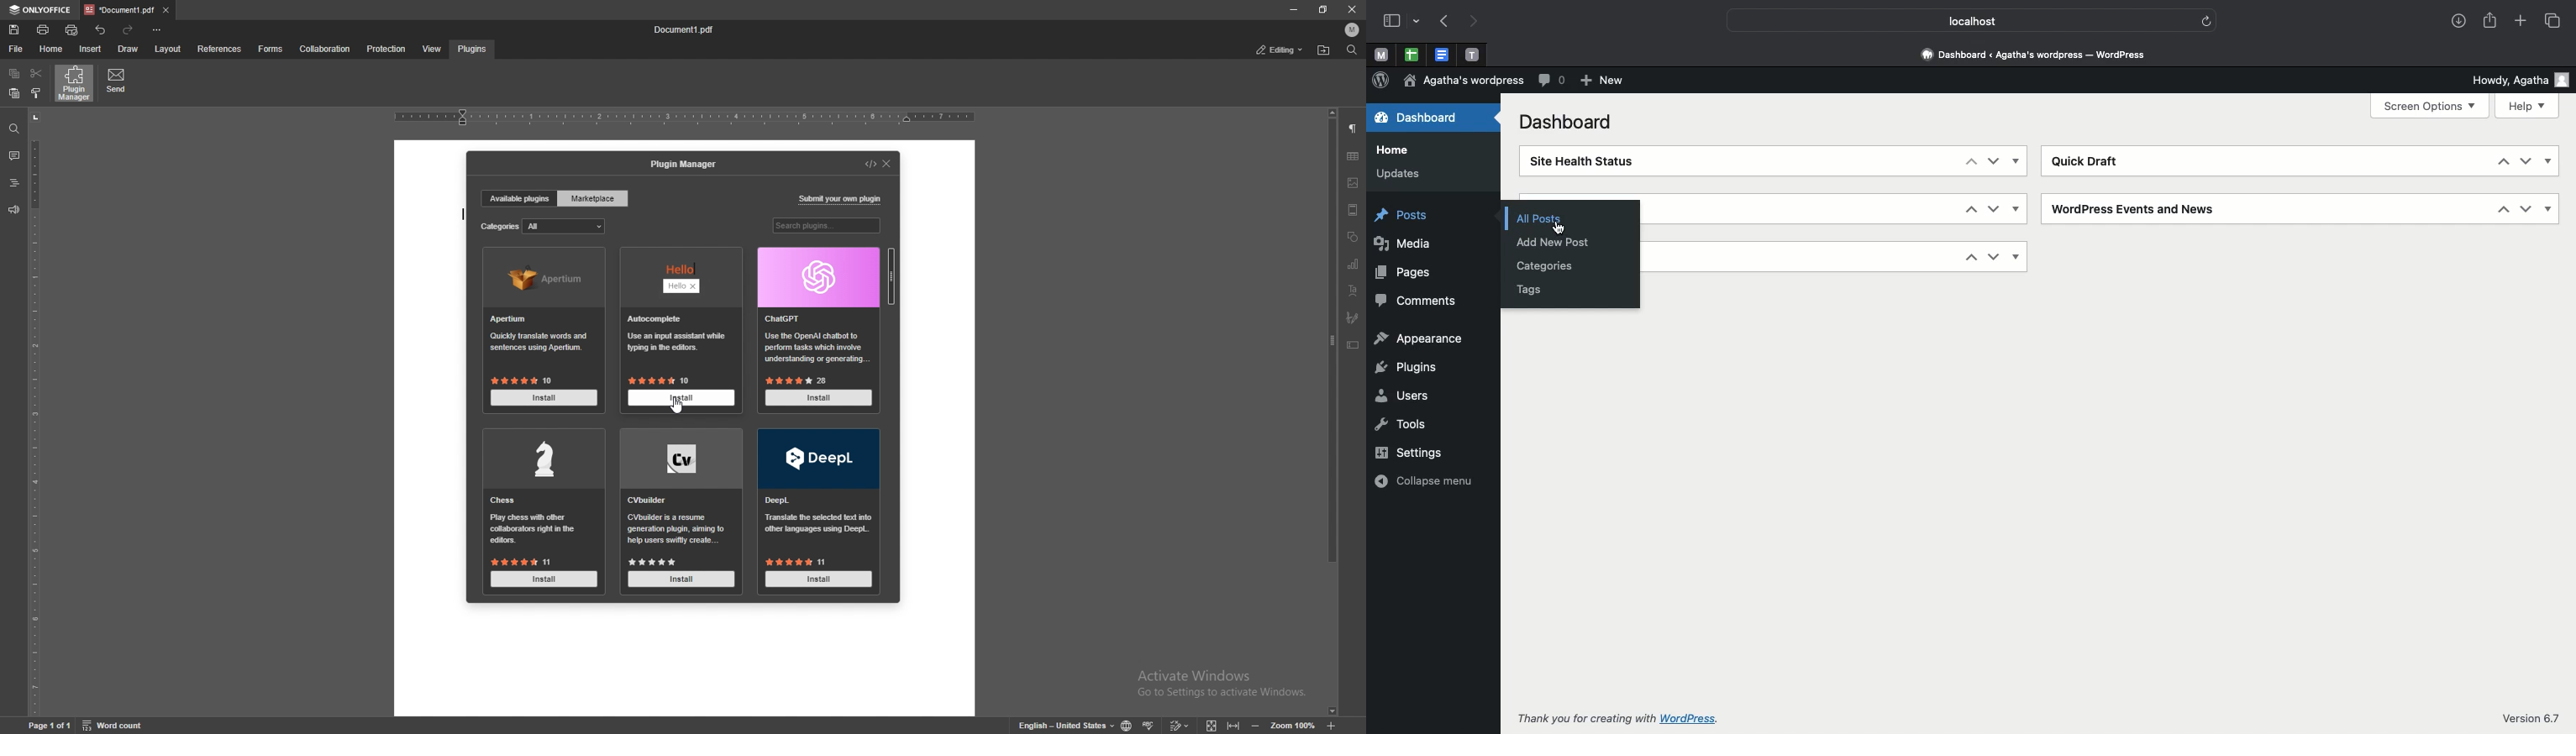 The height and width of the screenshot is (756, 2576). Describe the element at coordinates (1475, 54) in the screenshot. I see `Pinned tabs` at that location.